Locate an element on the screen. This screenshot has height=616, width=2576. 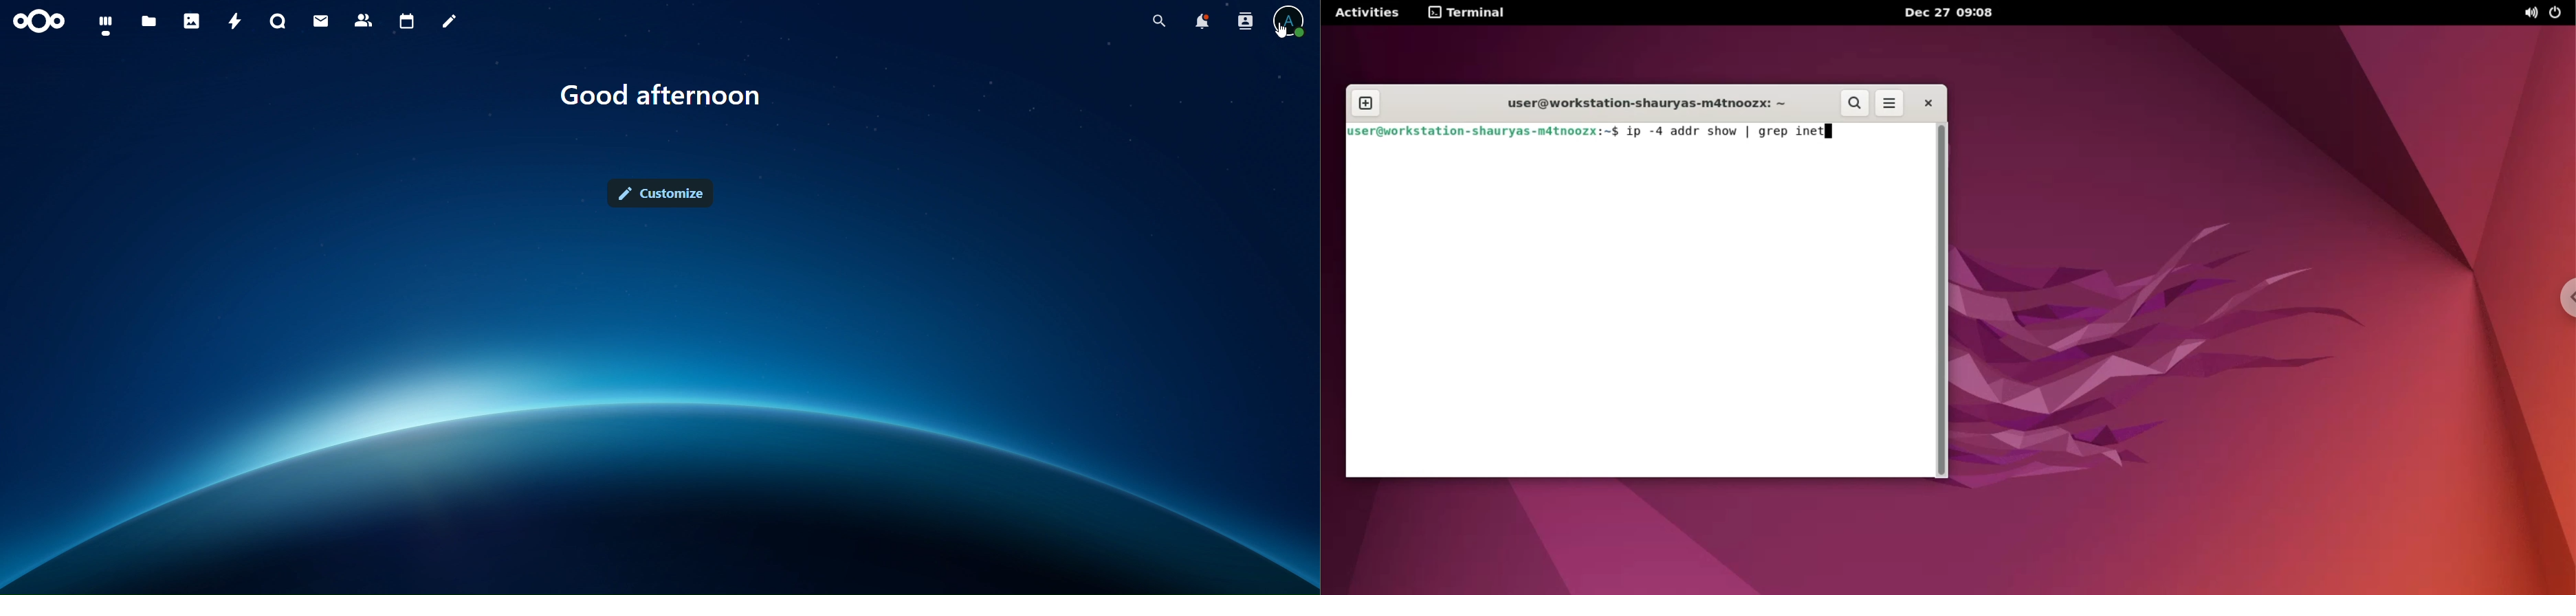
dashboard is located at coordinates (103, 24).